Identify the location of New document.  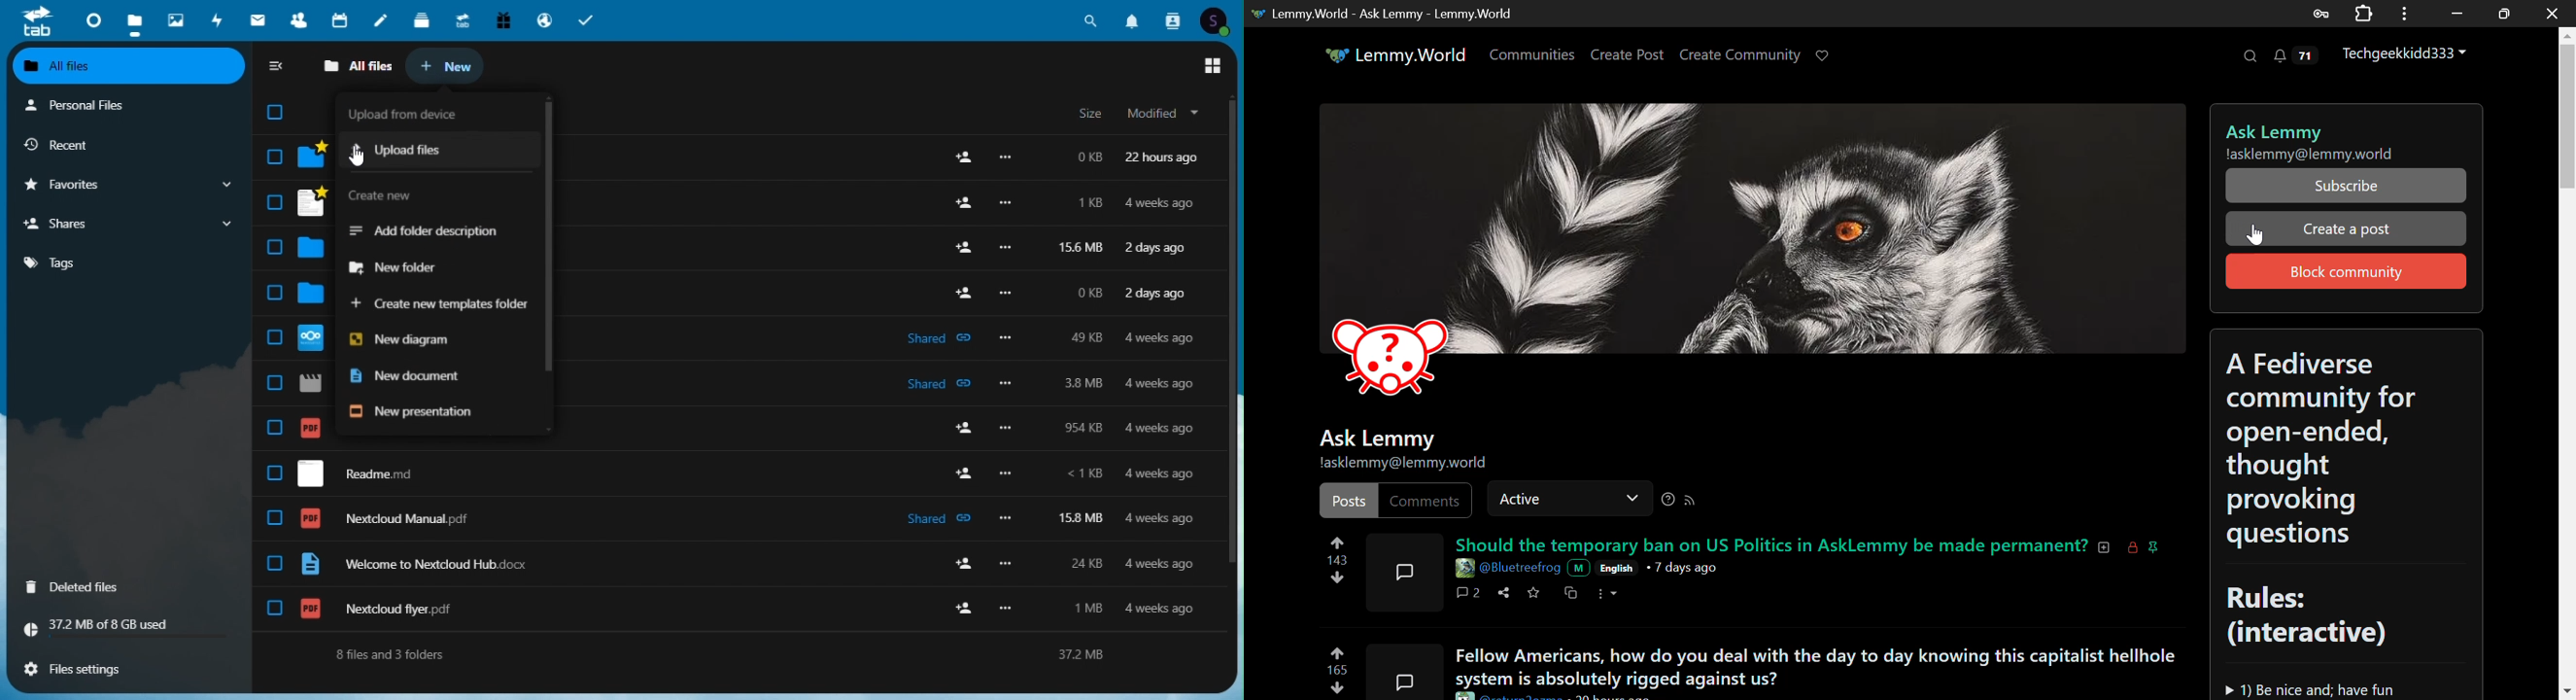
(431, 378).